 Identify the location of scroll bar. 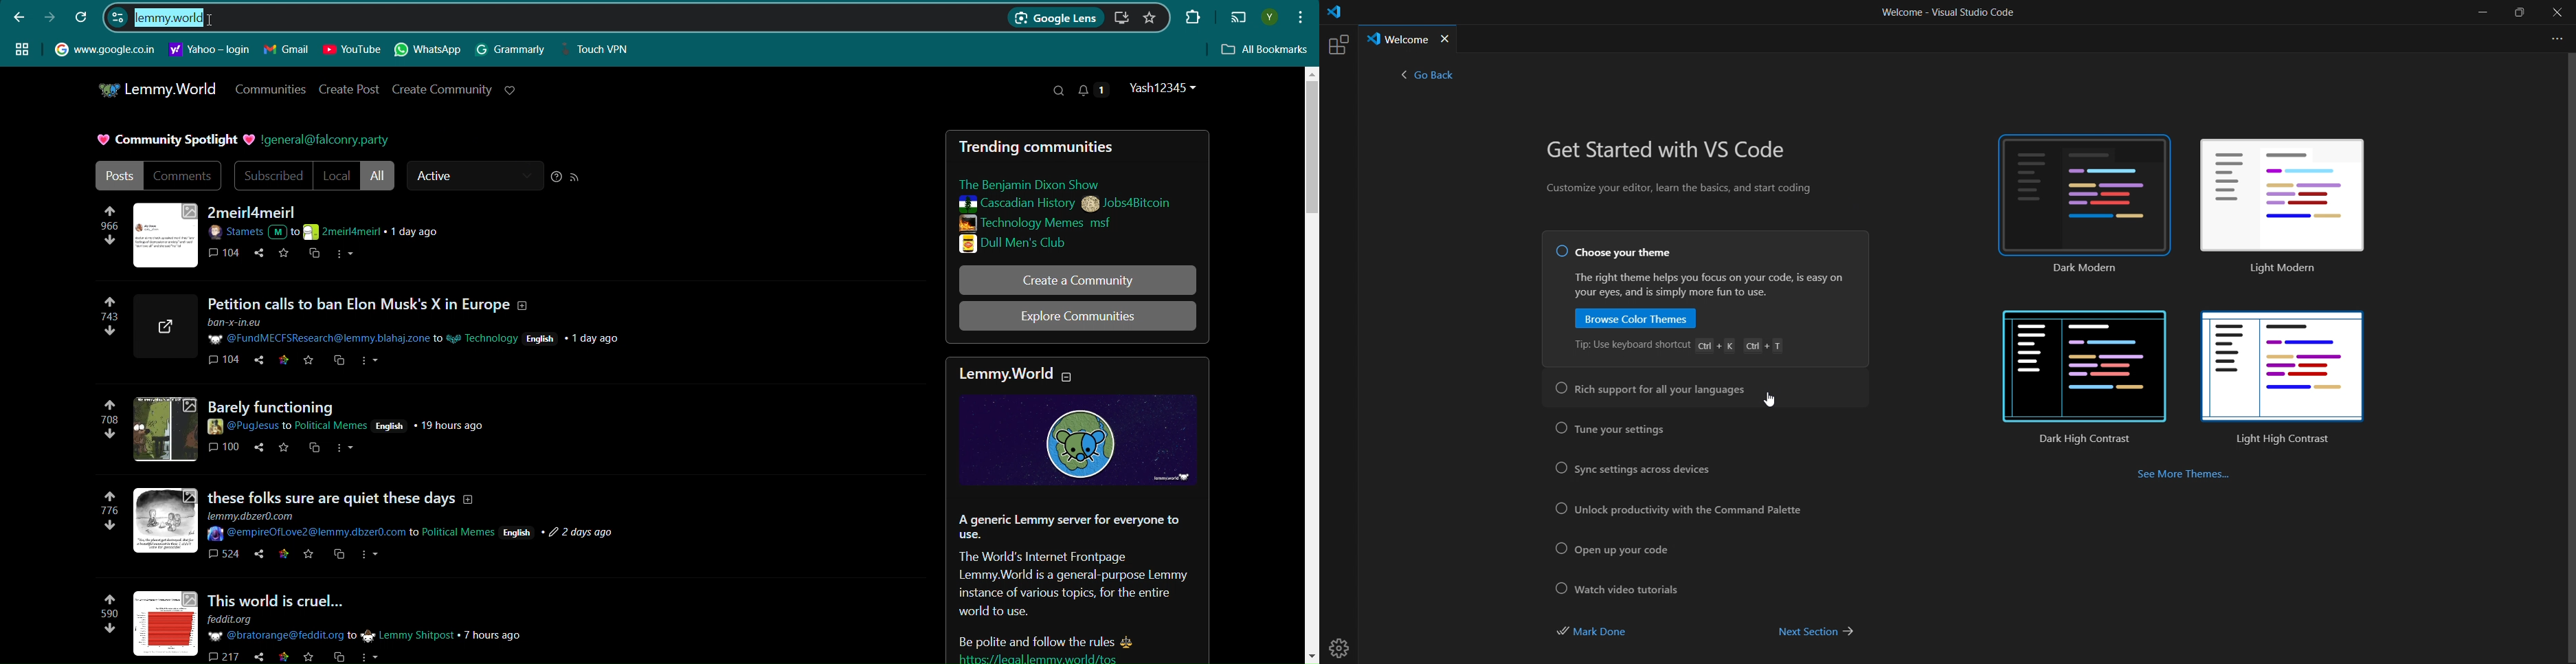
(2568, 355).